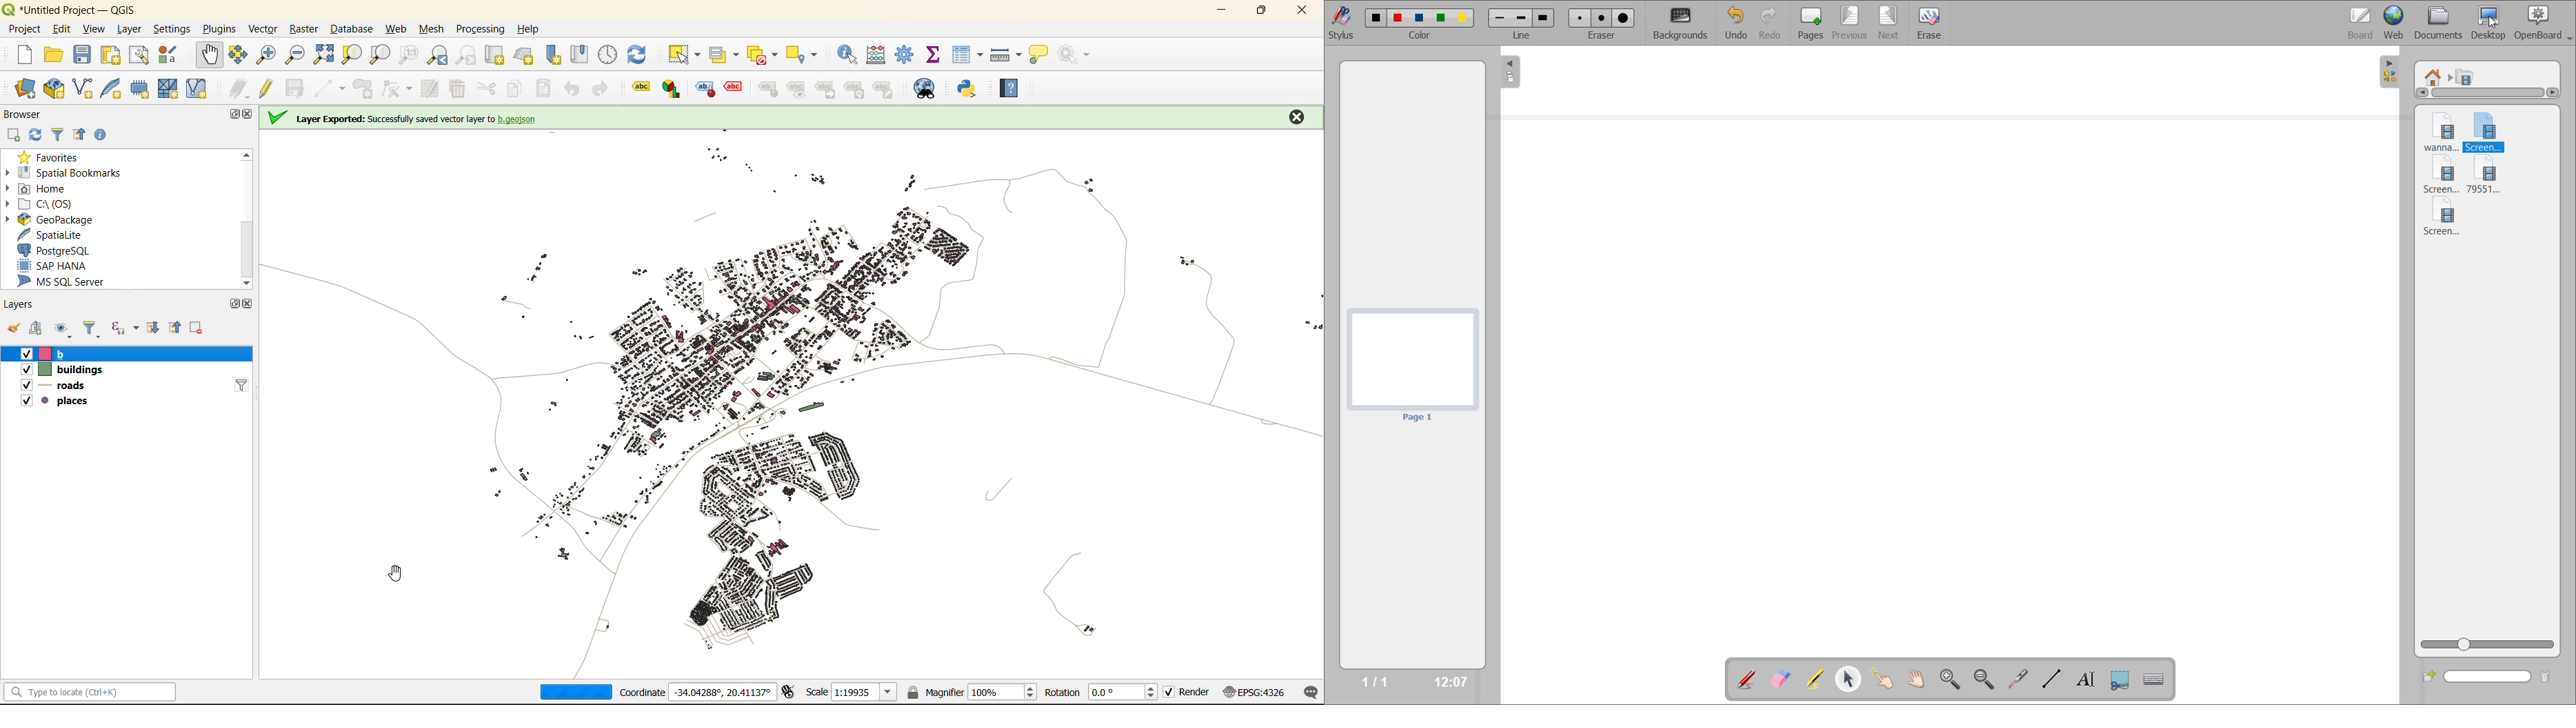 The height and width of the screenshot is (728, 2576). What do you see at coordinates (80, 133) in the screenshot?
I see `collapse all` at bounding box center [80, 133].